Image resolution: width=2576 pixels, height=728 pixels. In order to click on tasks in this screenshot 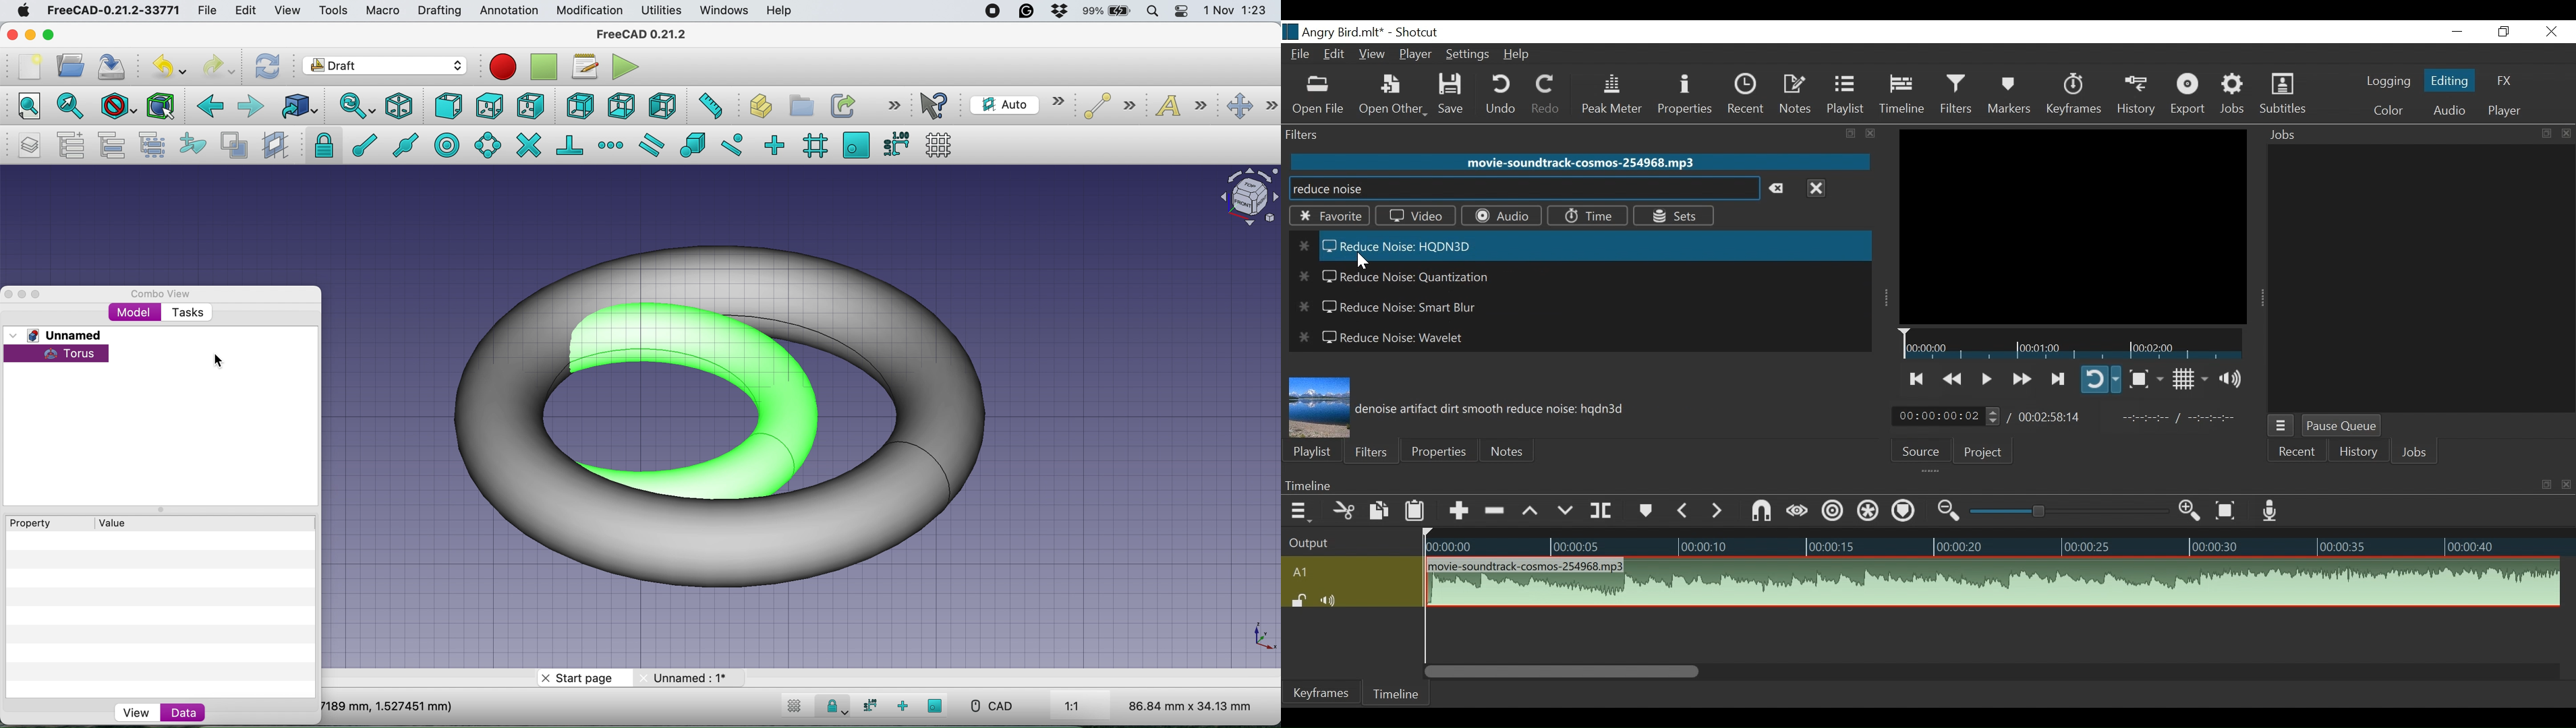, I will do `click(190, 312)`.